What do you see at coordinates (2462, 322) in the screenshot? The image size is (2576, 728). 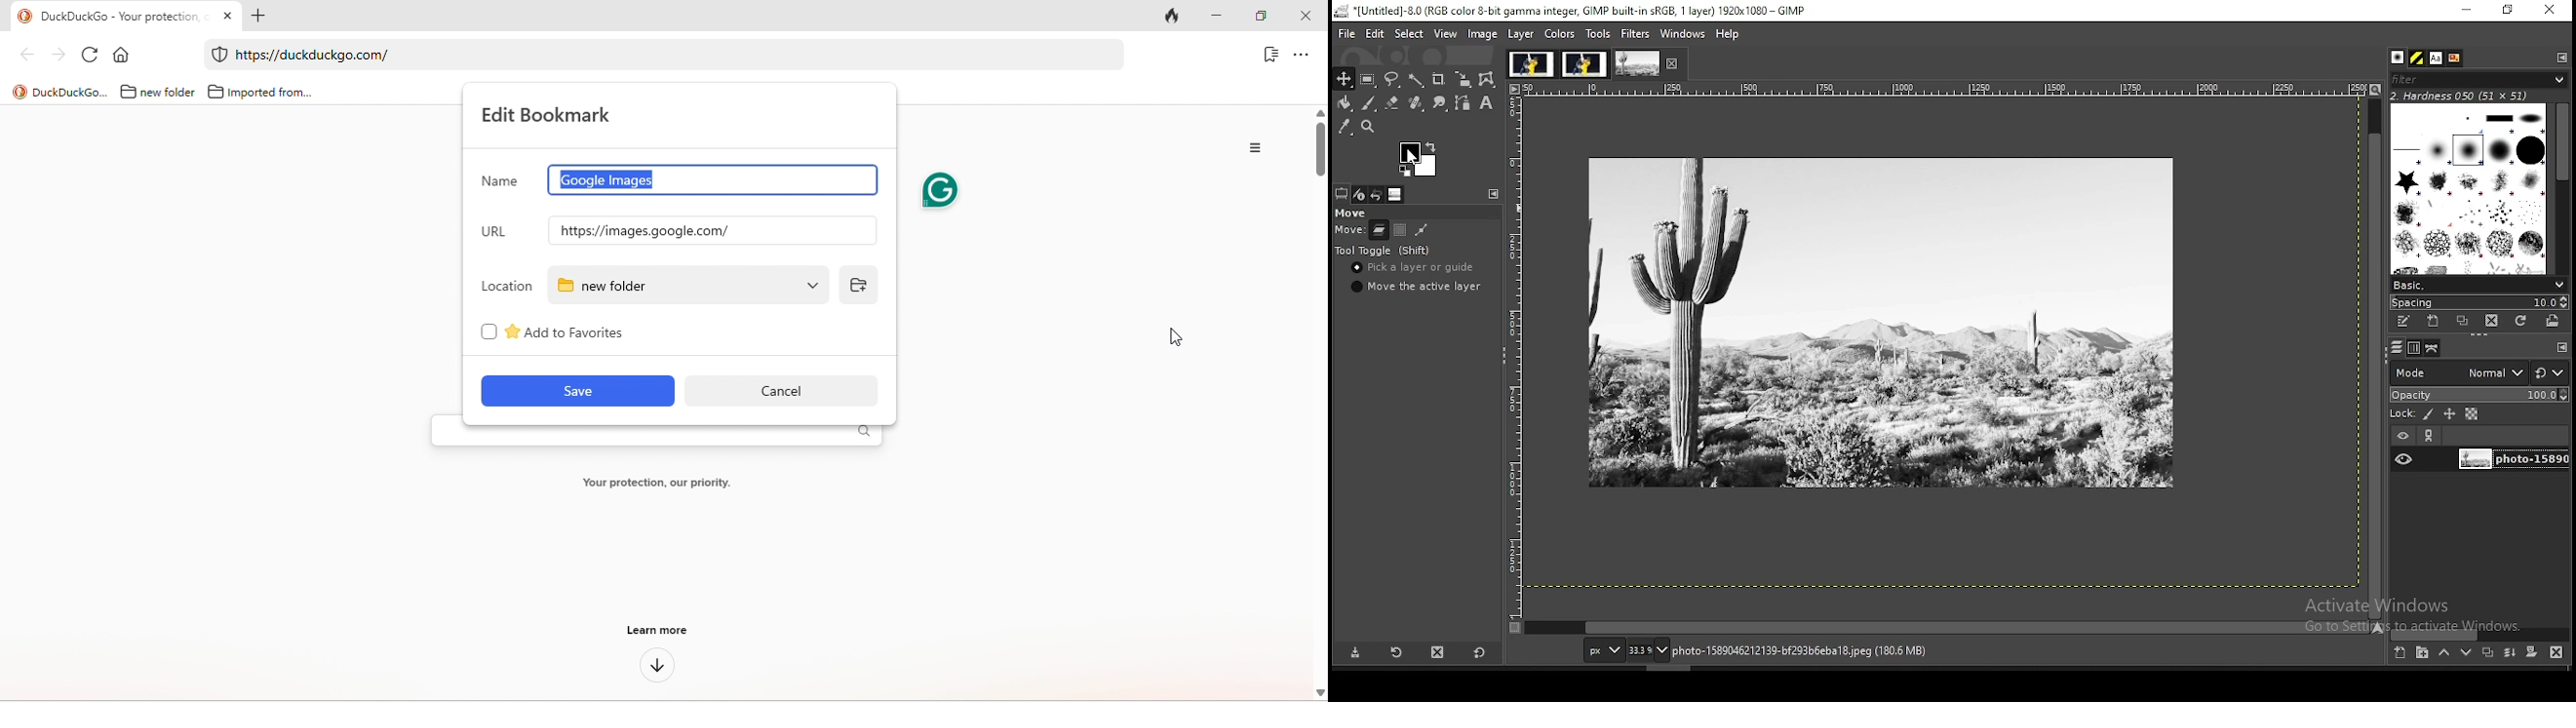 I see `duplicate brush` at bounding box center [2462, 322].